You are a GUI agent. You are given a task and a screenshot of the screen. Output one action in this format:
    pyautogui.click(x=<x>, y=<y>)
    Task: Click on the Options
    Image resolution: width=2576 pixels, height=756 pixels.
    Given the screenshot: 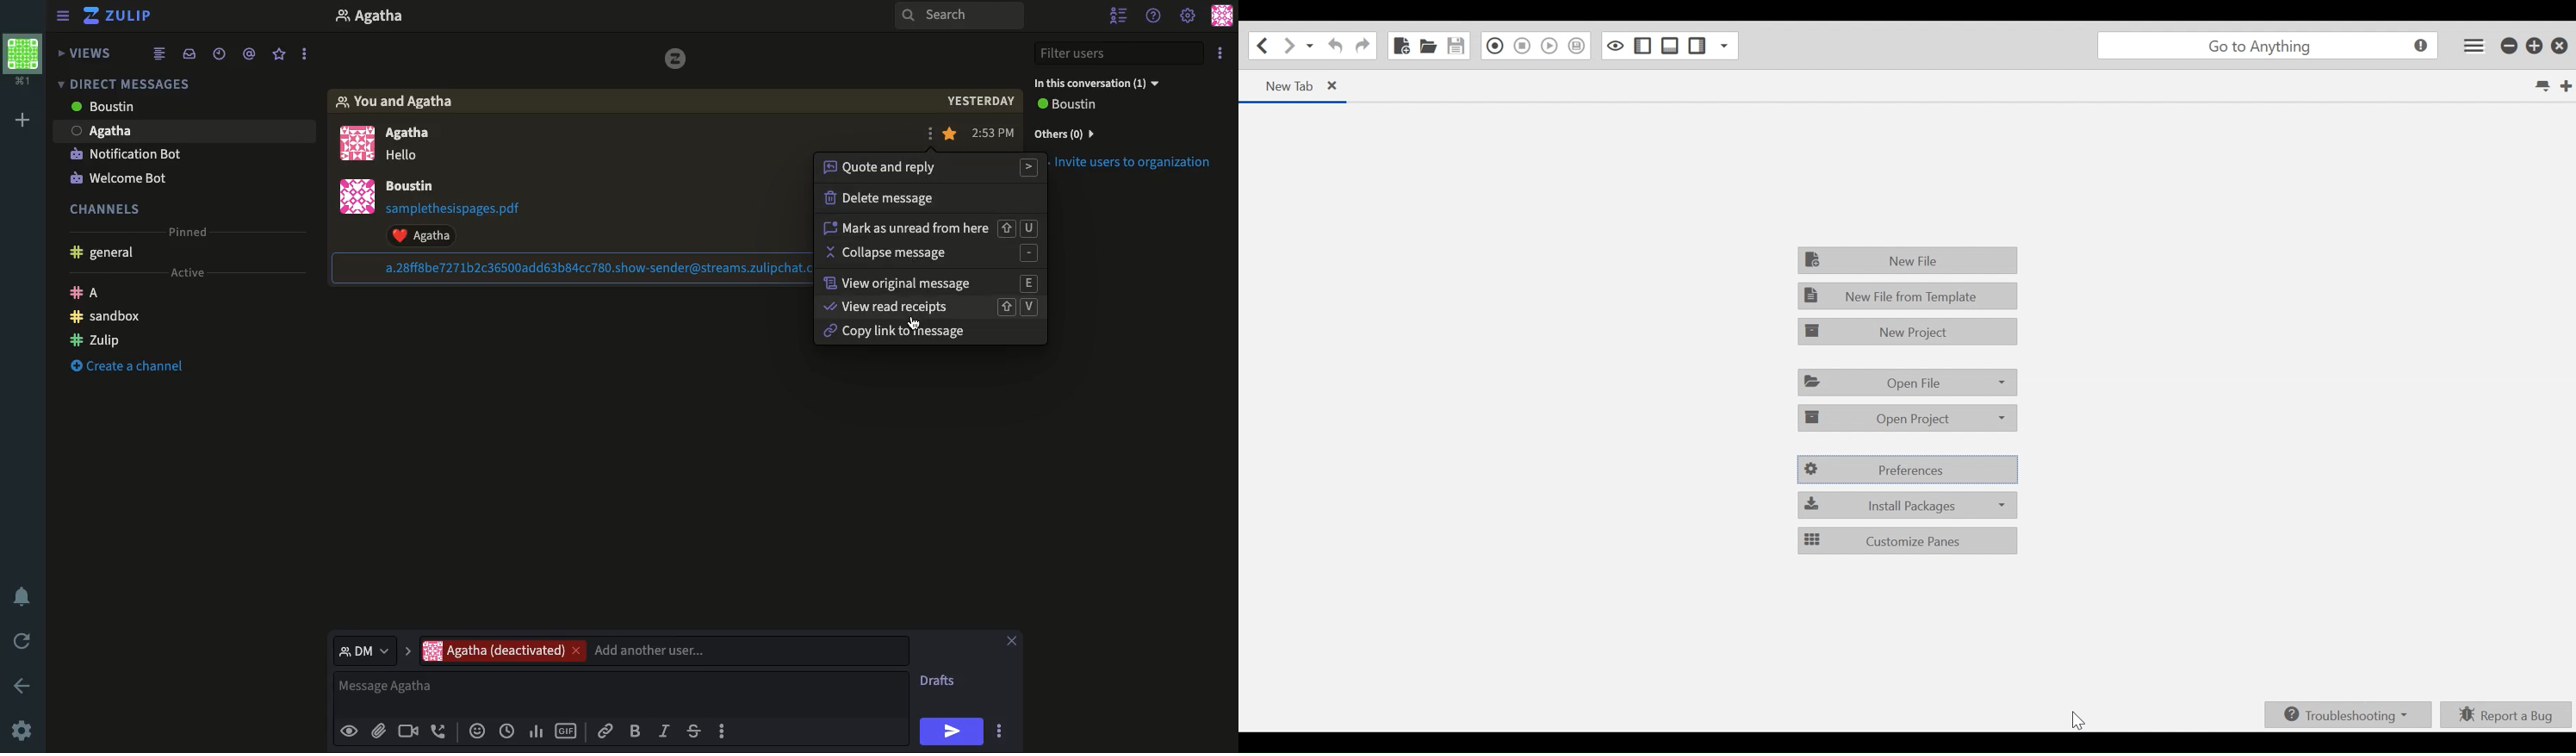 What is the action you would take?
    pyautogui.click(x=1220, y=53)
    